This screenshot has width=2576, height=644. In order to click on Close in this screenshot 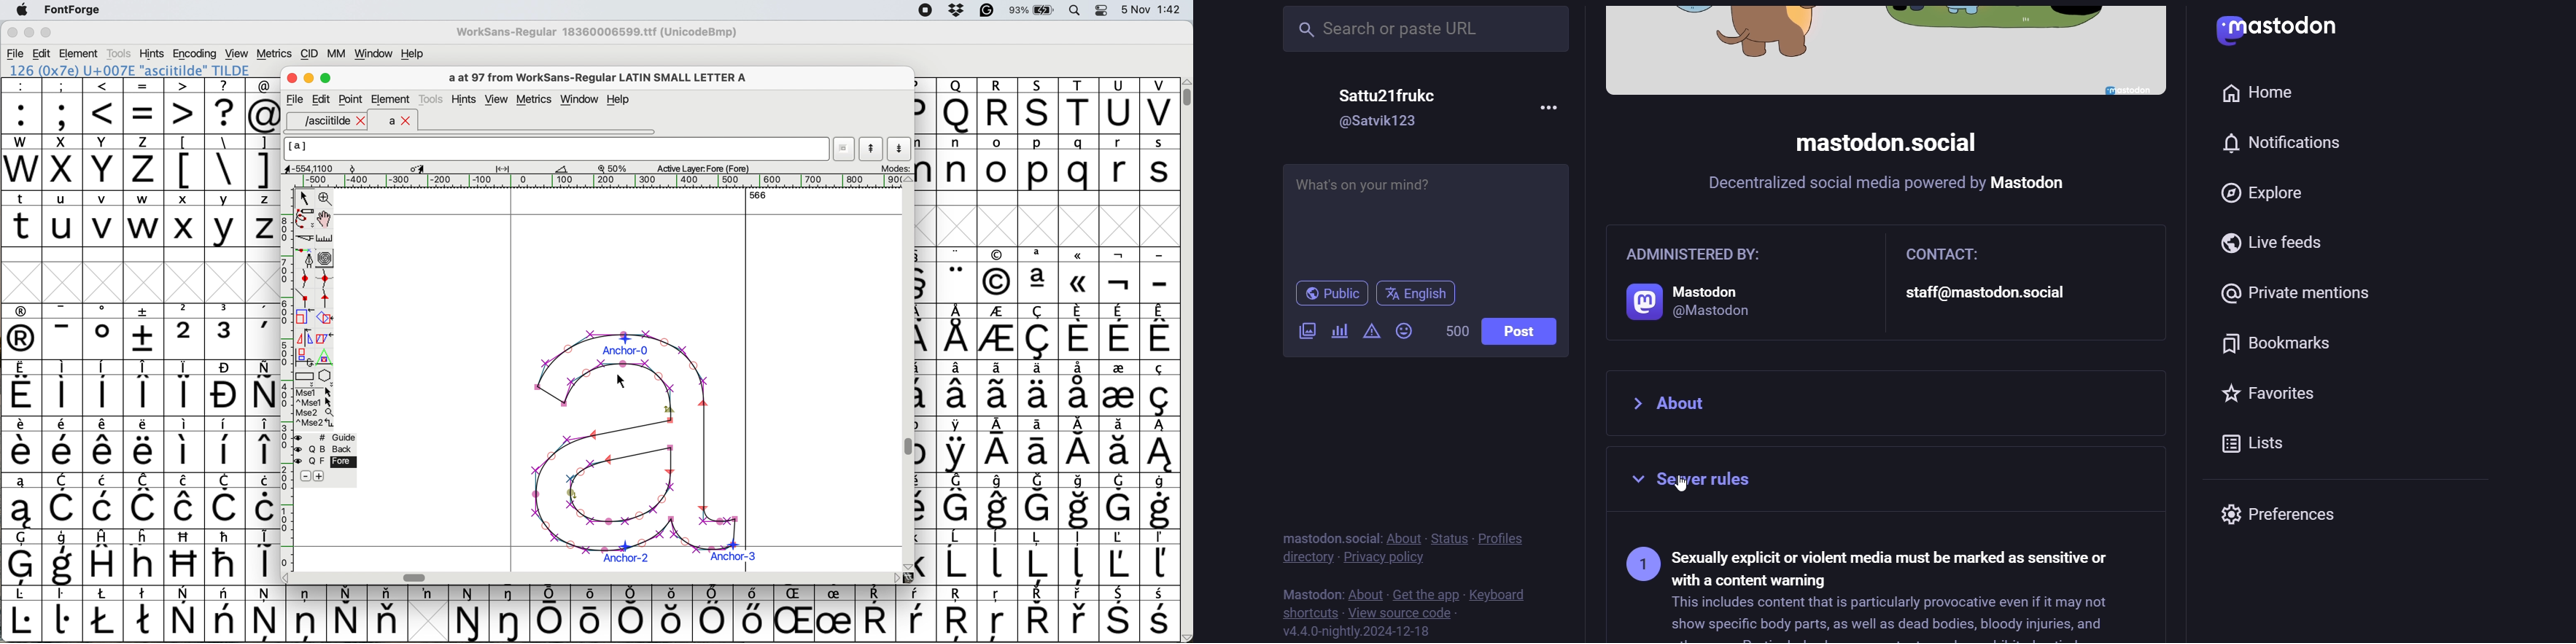, I will do `click(293, 78)`.